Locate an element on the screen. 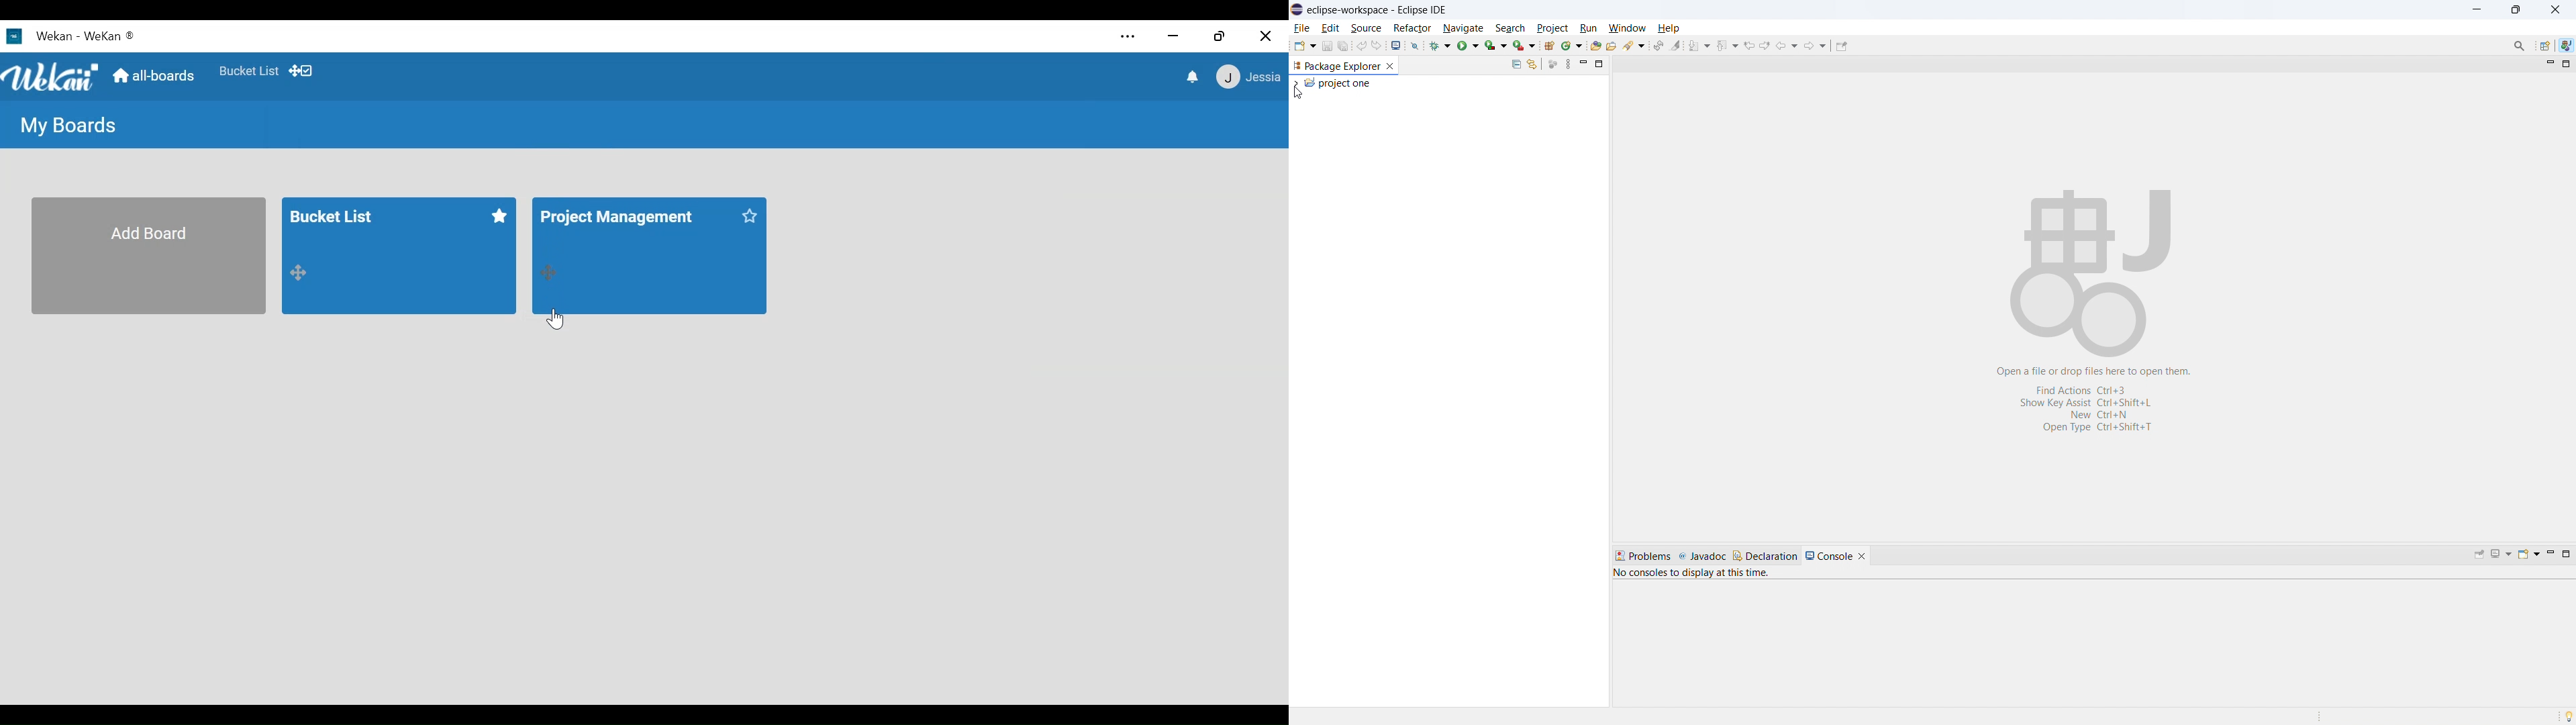 The image size is (2576, 728). Open a file or drop files here to open them.
Find Actions Ctrl+3
Show Key Assist Ctrl+Shift+L
New Ctri+N
OpenType Ctri+ShiftsT is located at coordinates (2099, 403).